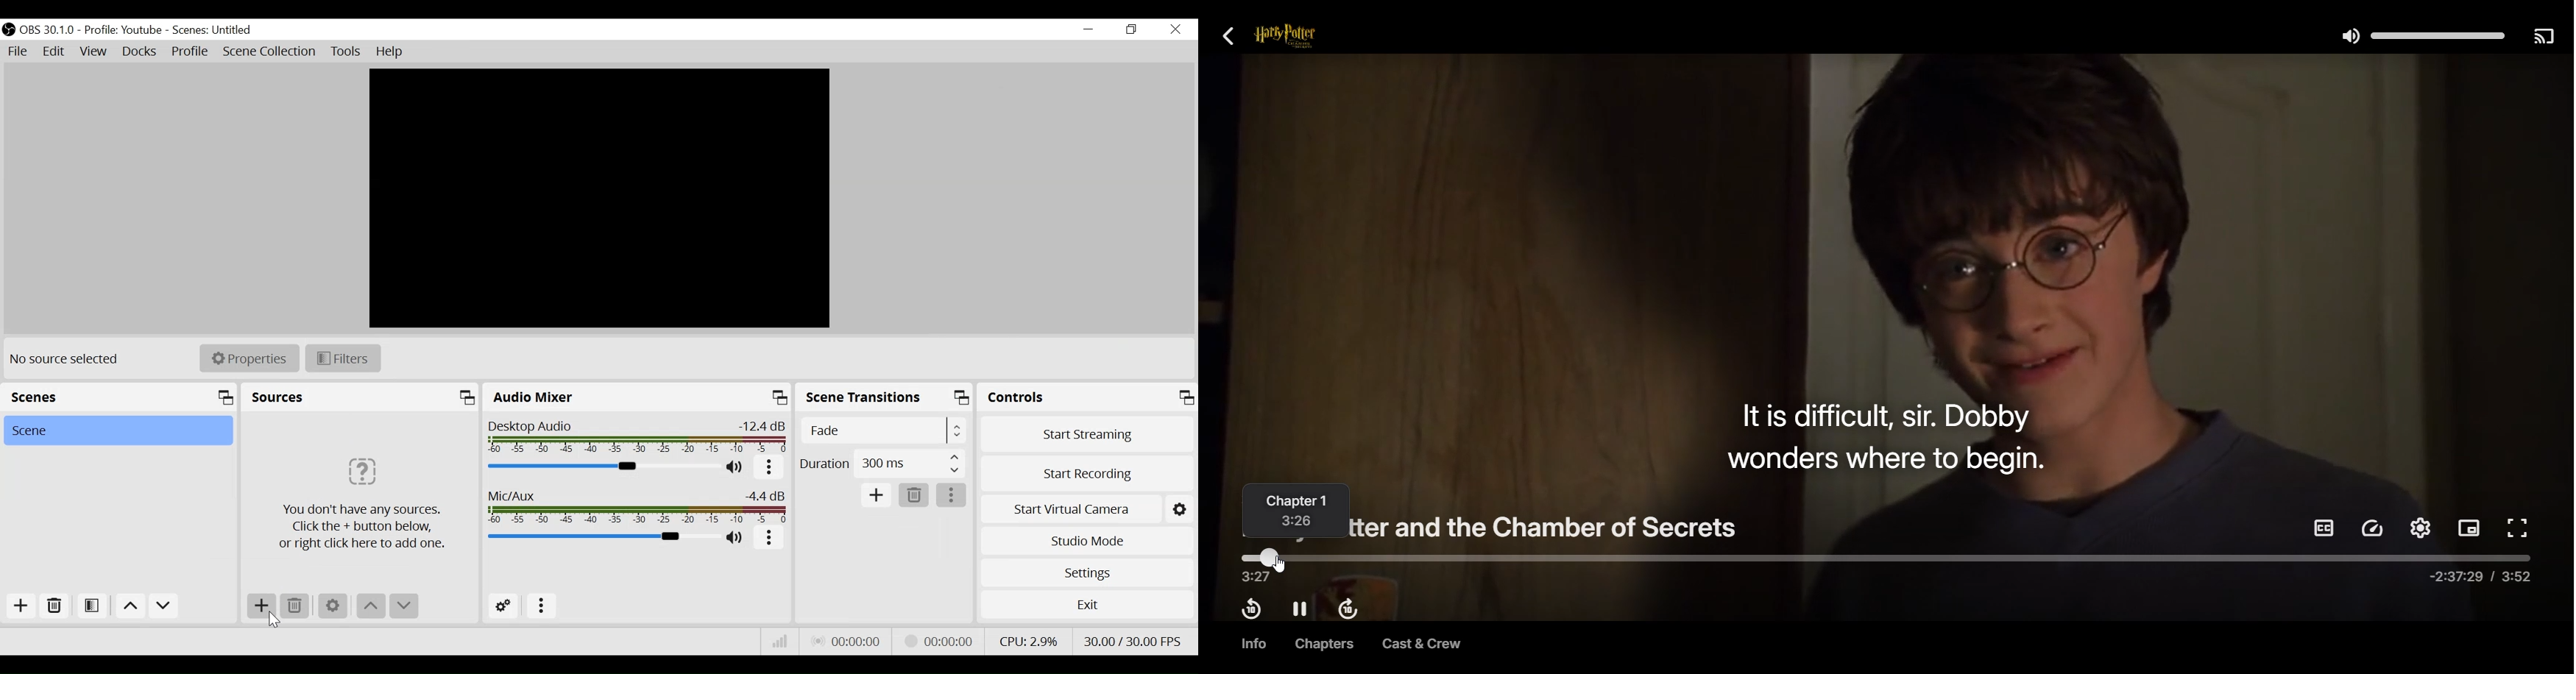 The image size is (2576, 700). What do you see at coordinates (2323, 528) in the screenshot?
I see `Subtitles` at bounding box center [2323, 528].